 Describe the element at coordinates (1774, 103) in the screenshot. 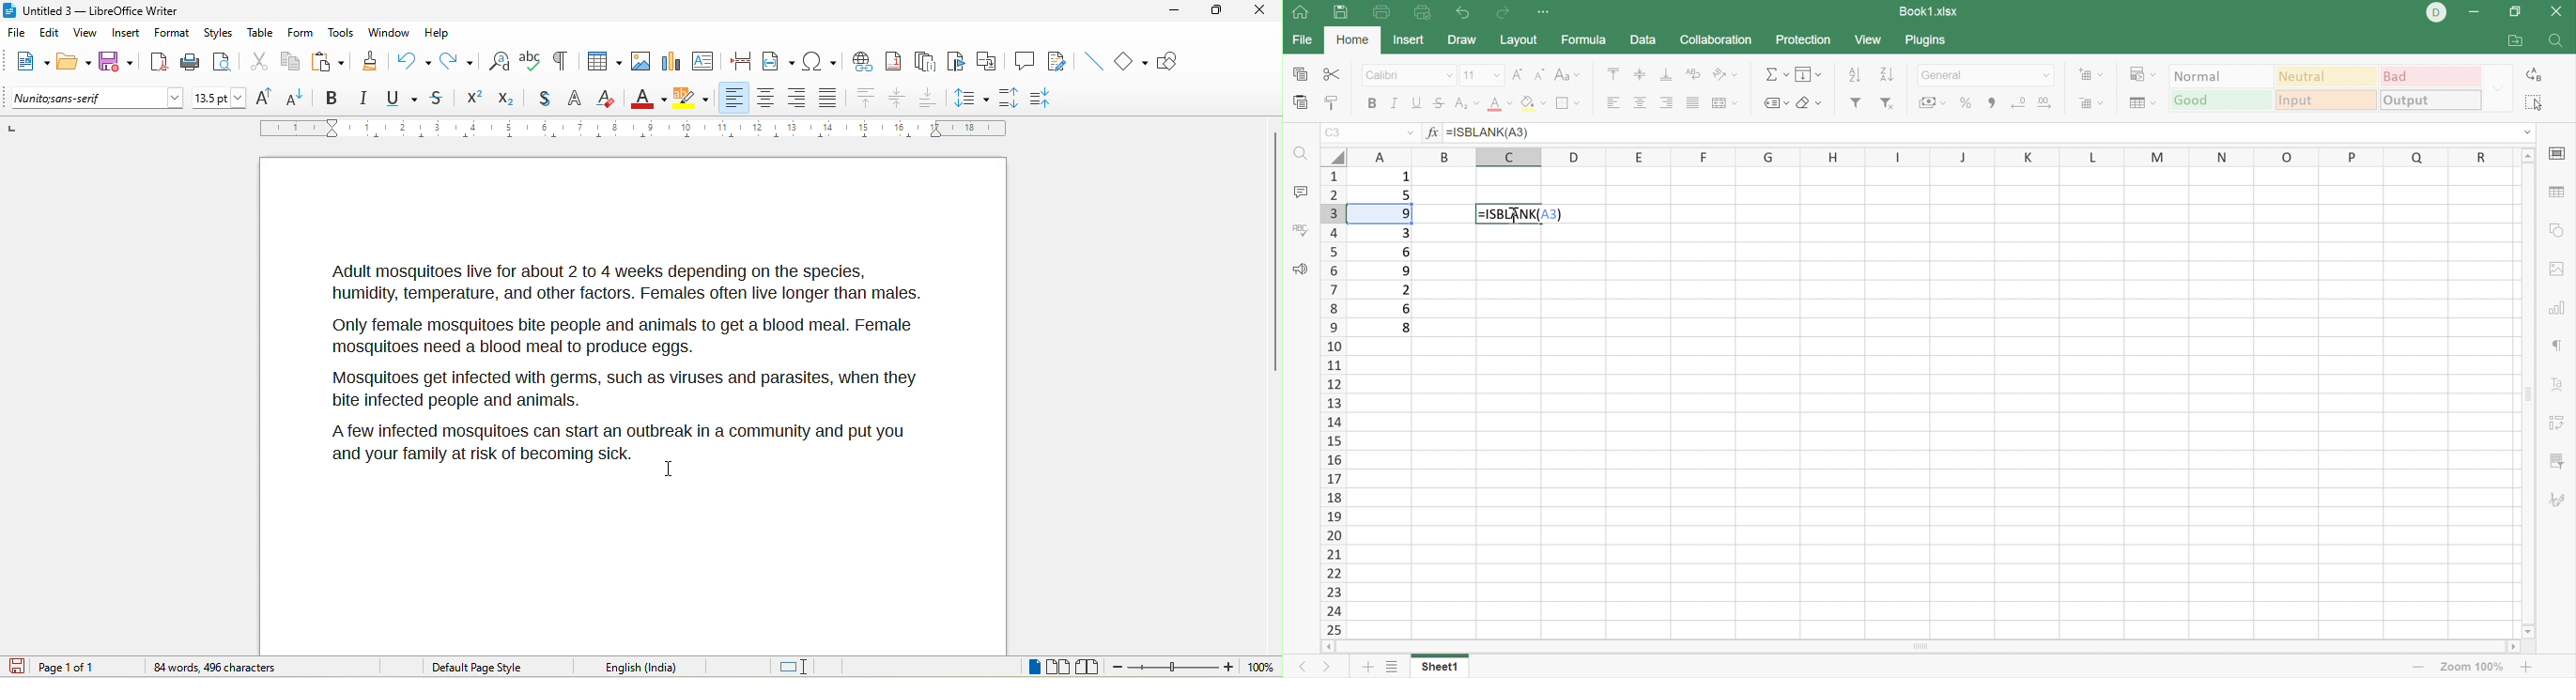

I see `Named ranges` at that location.